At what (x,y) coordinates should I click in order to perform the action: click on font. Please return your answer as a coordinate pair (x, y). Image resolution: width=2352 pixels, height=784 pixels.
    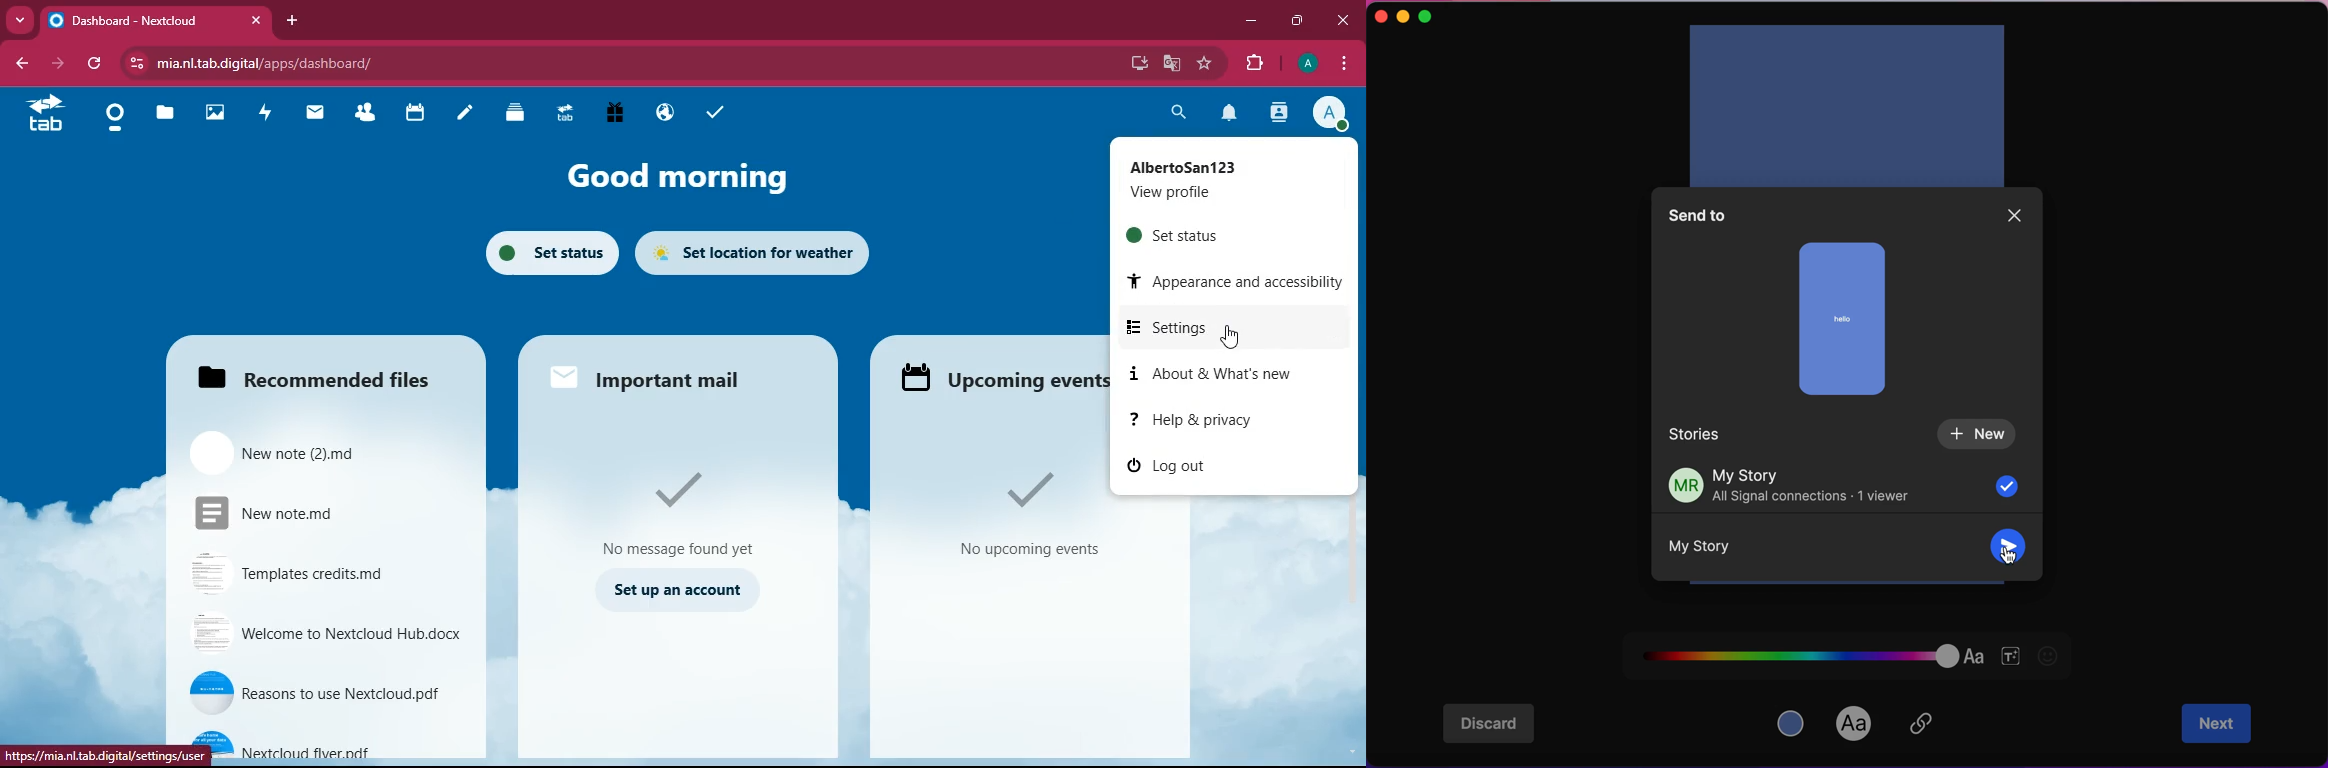
    Looking at the image, I should click on (1855, 724).